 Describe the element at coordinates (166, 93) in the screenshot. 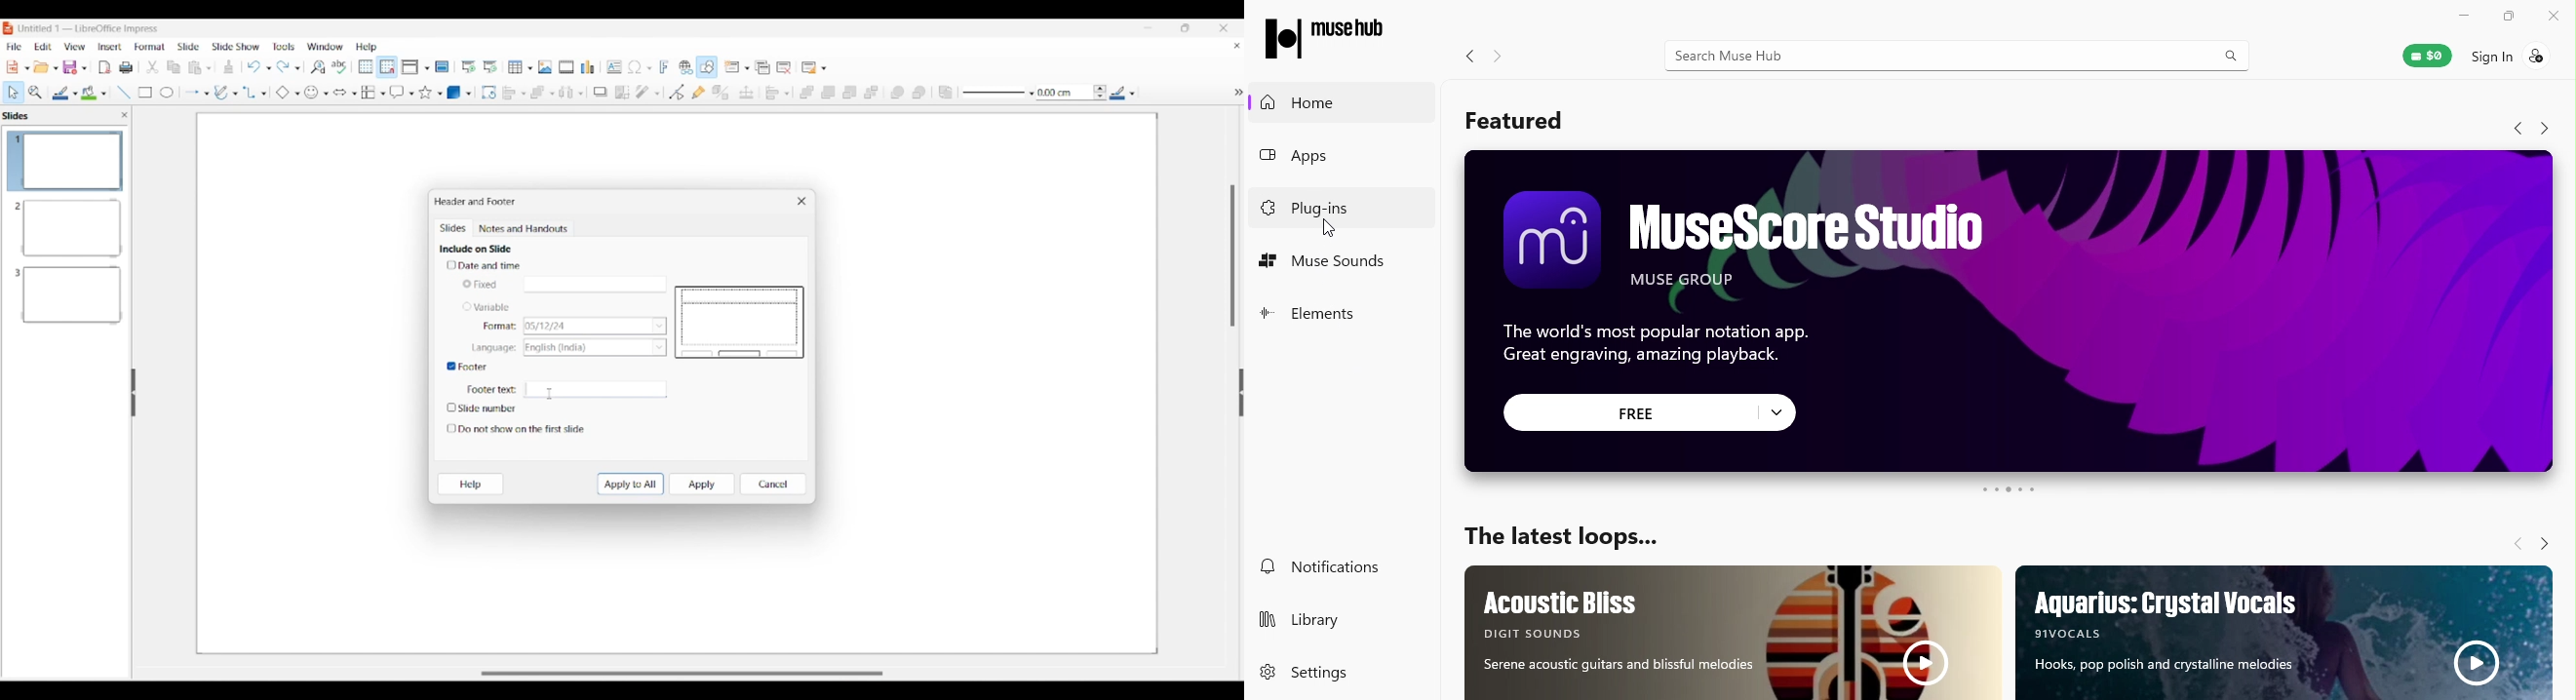

I see `Circle` at that location.